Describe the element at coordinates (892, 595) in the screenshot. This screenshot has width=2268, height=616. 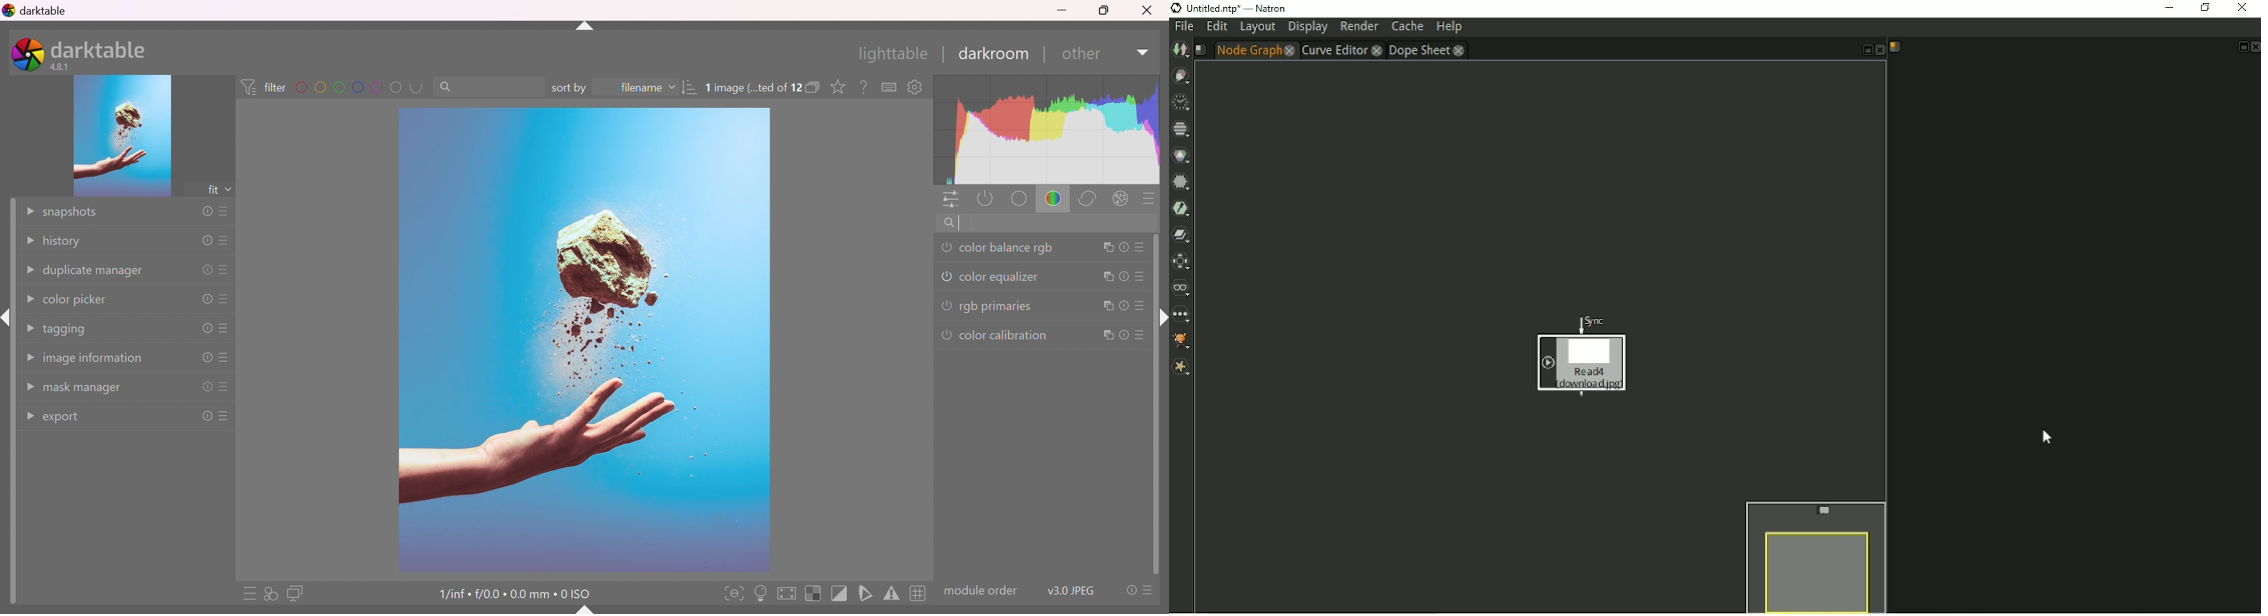
I see `toggle gamut checking` at that location.